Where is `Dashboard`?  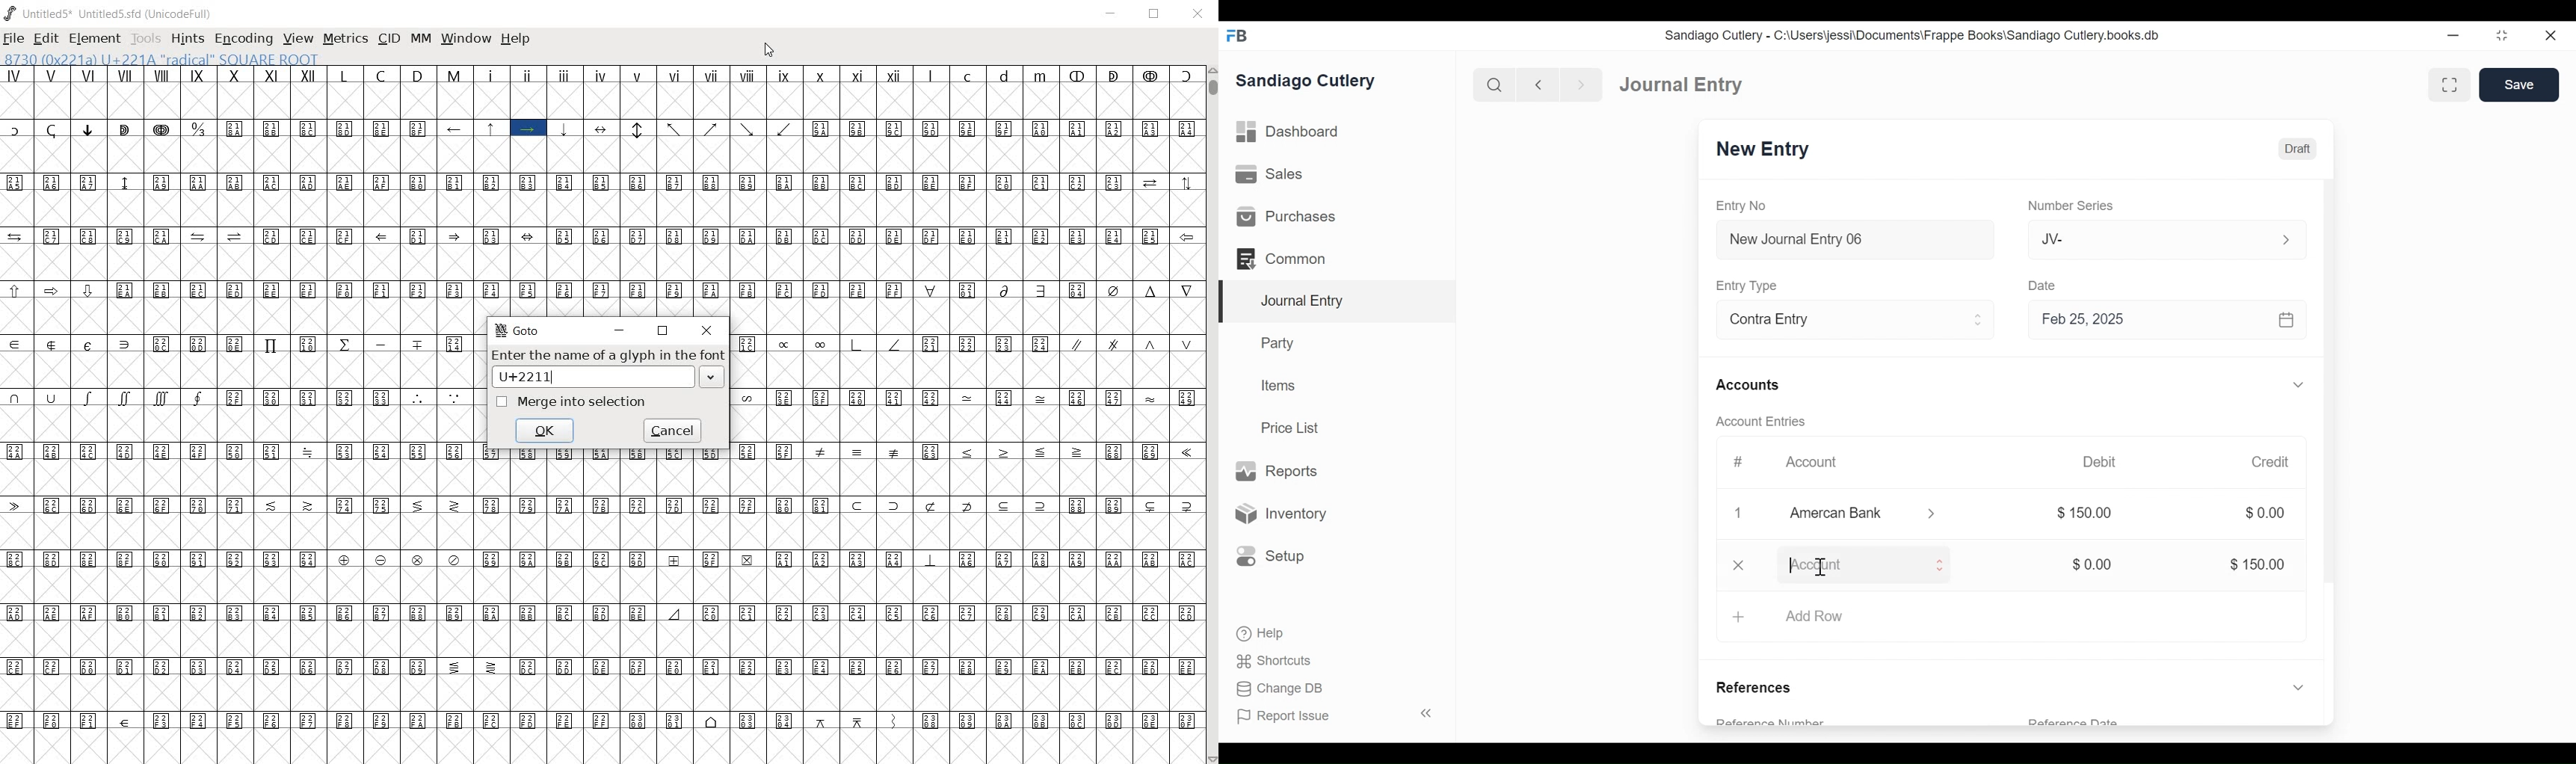 Dashboard is located at coordinates (1289, 132).